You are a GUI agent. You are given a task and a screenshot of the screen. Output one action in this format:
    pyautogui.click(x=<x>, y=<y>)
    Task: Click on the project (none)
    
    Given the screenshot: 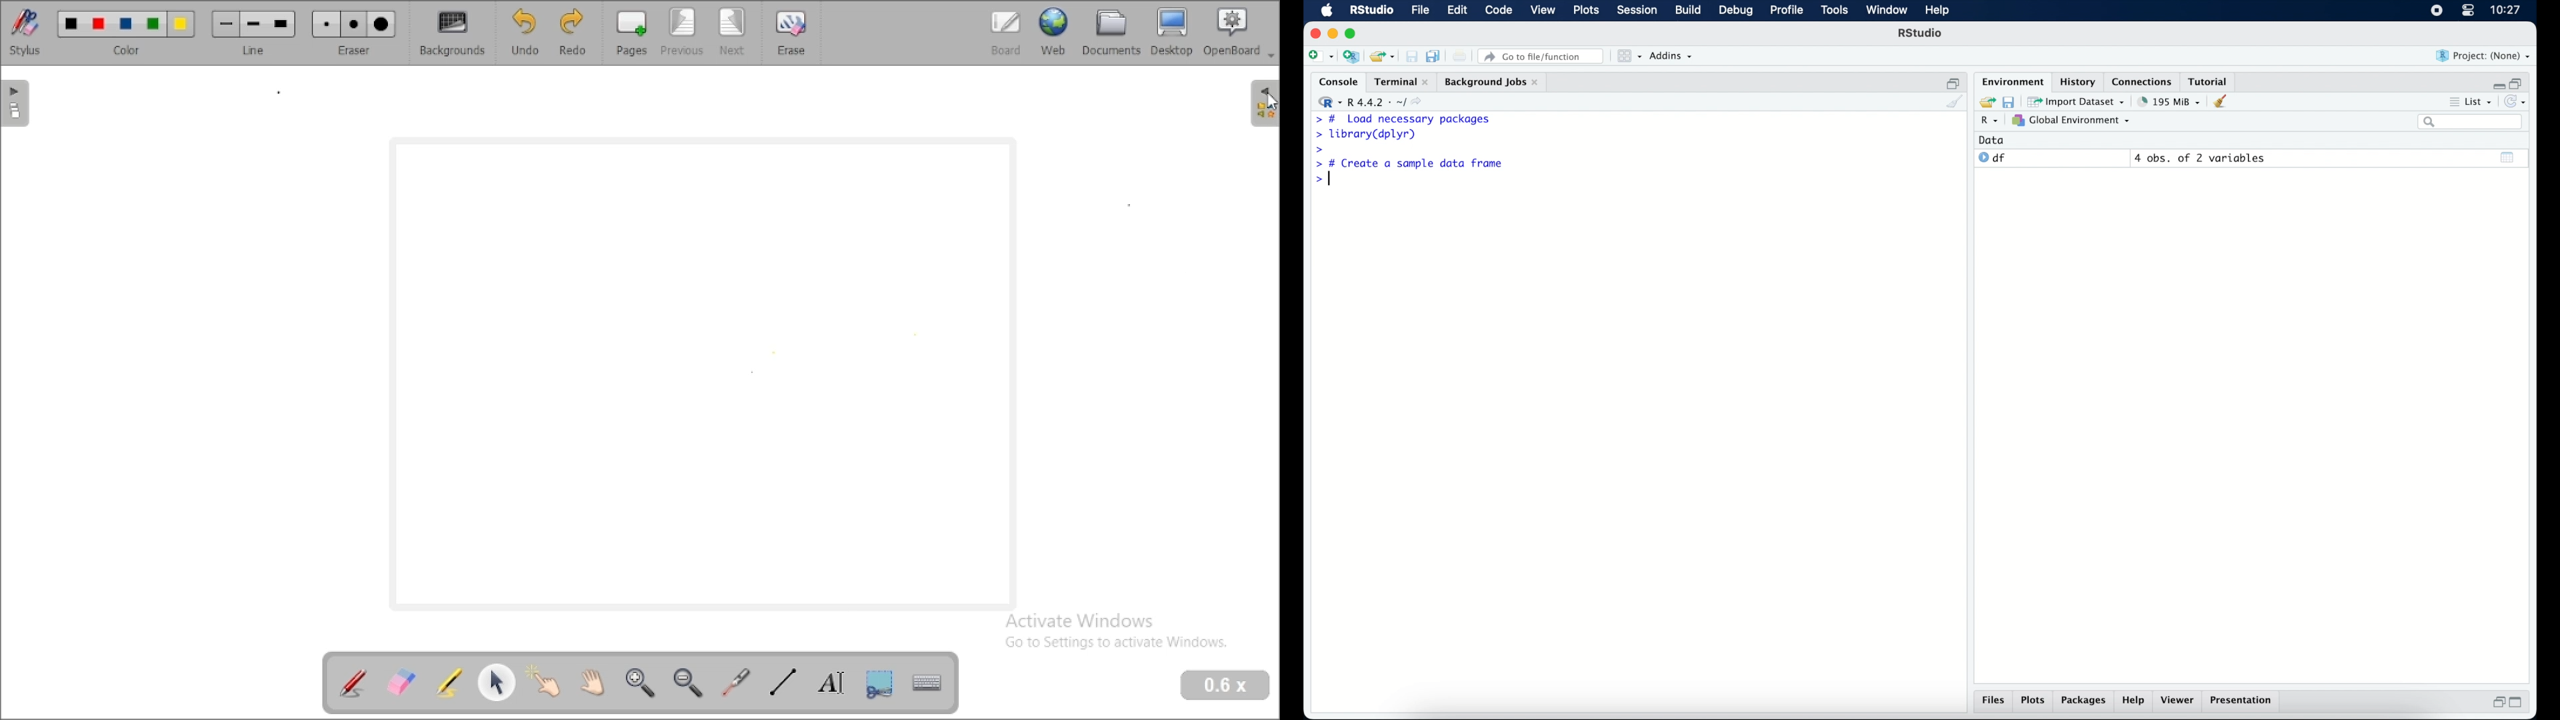 What is the action you would take?
    pyautogui.click(x=2484, y=56)
    